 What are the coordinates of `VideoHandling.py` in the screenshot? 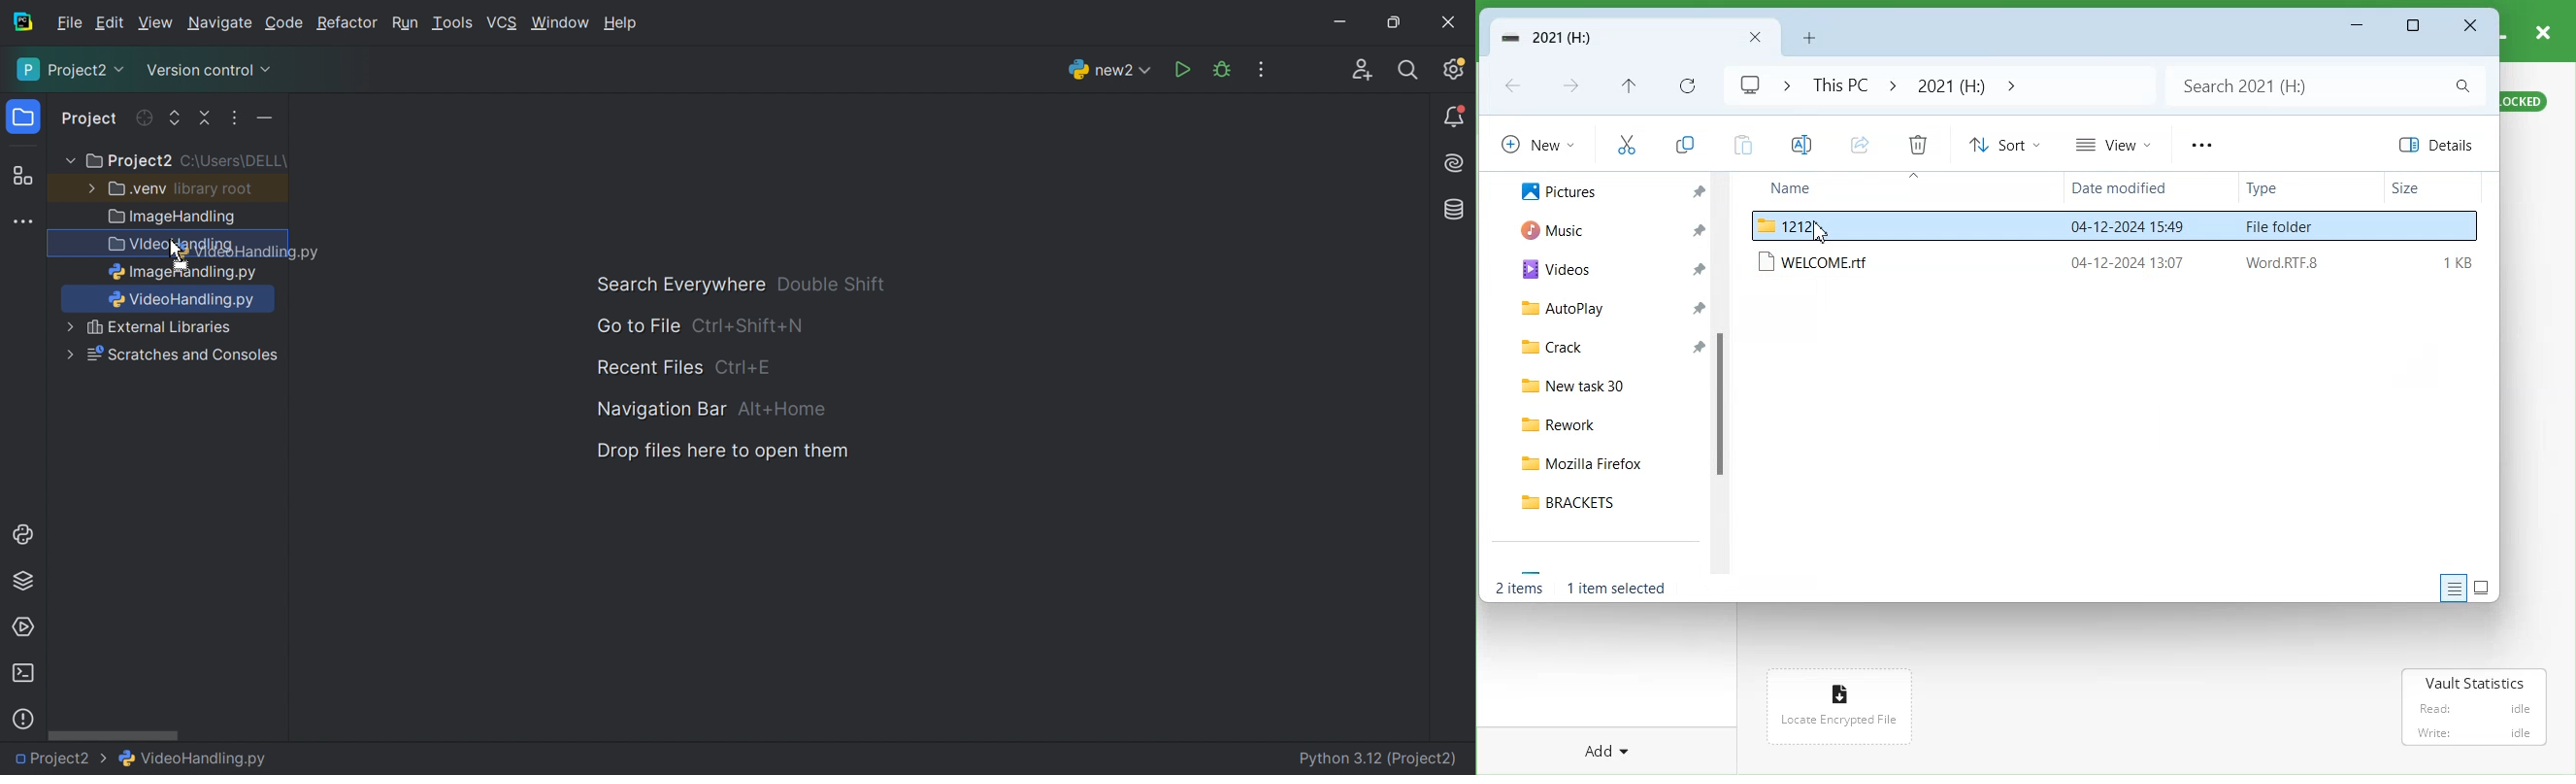 It's located at (194, 757).